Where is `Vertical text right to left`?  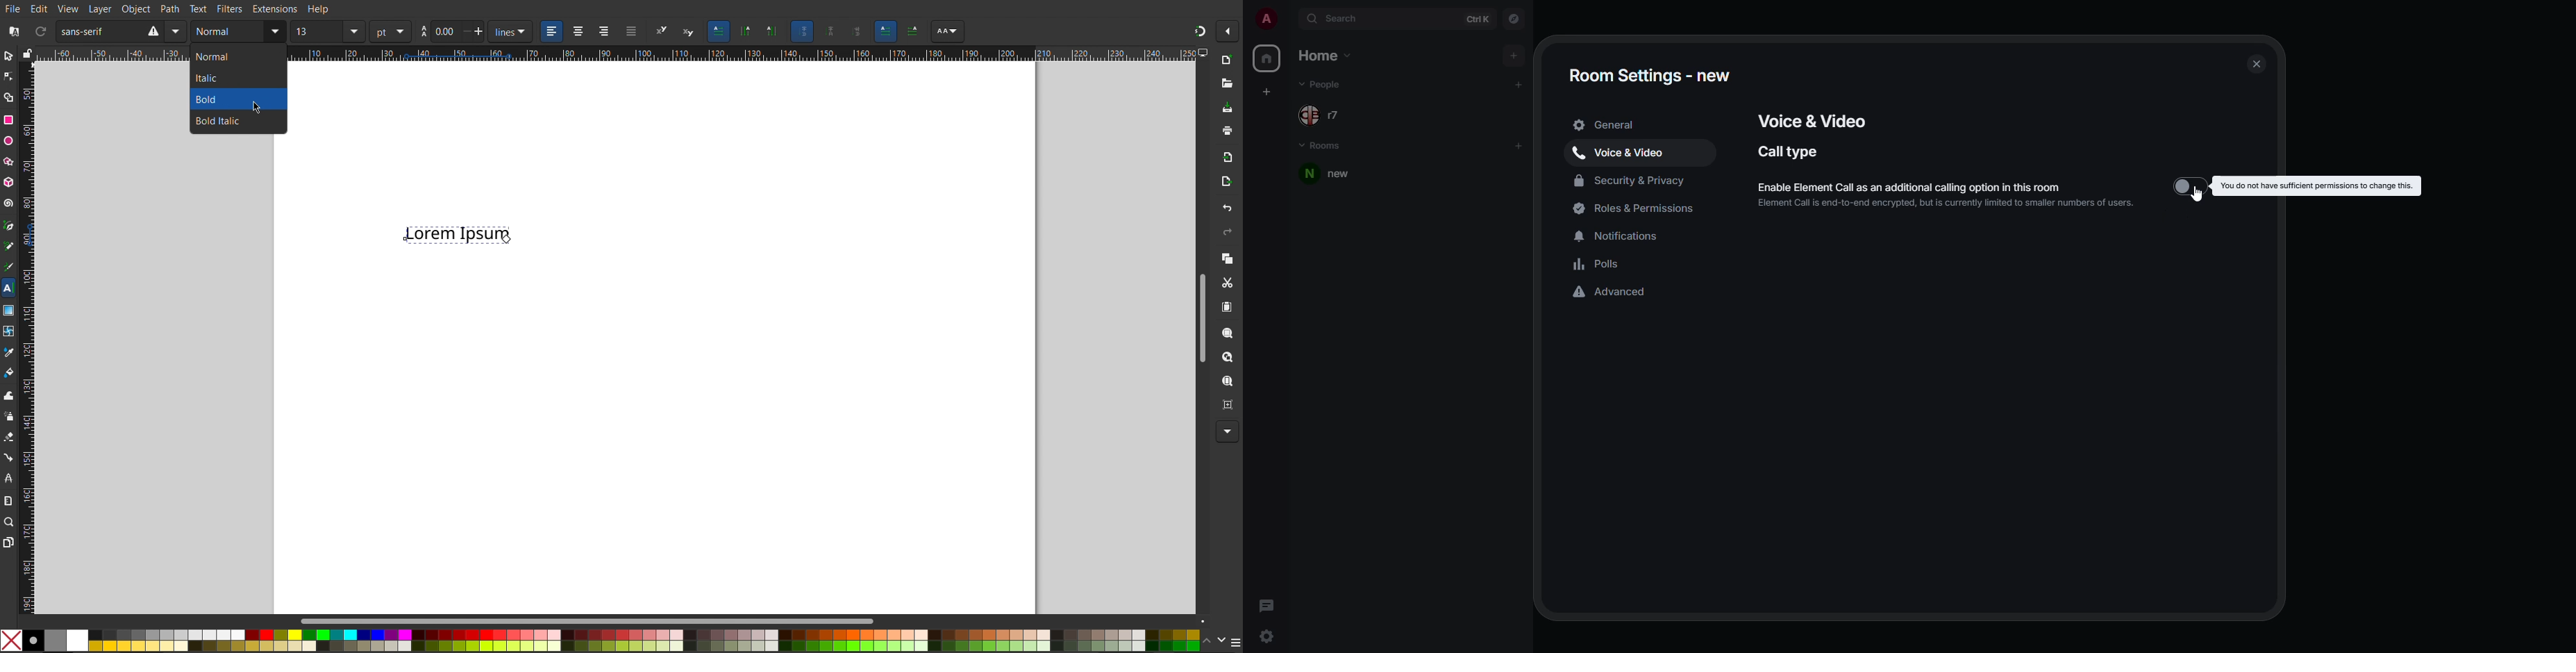
Vertical text right to left is located at coordinates (745, 32).